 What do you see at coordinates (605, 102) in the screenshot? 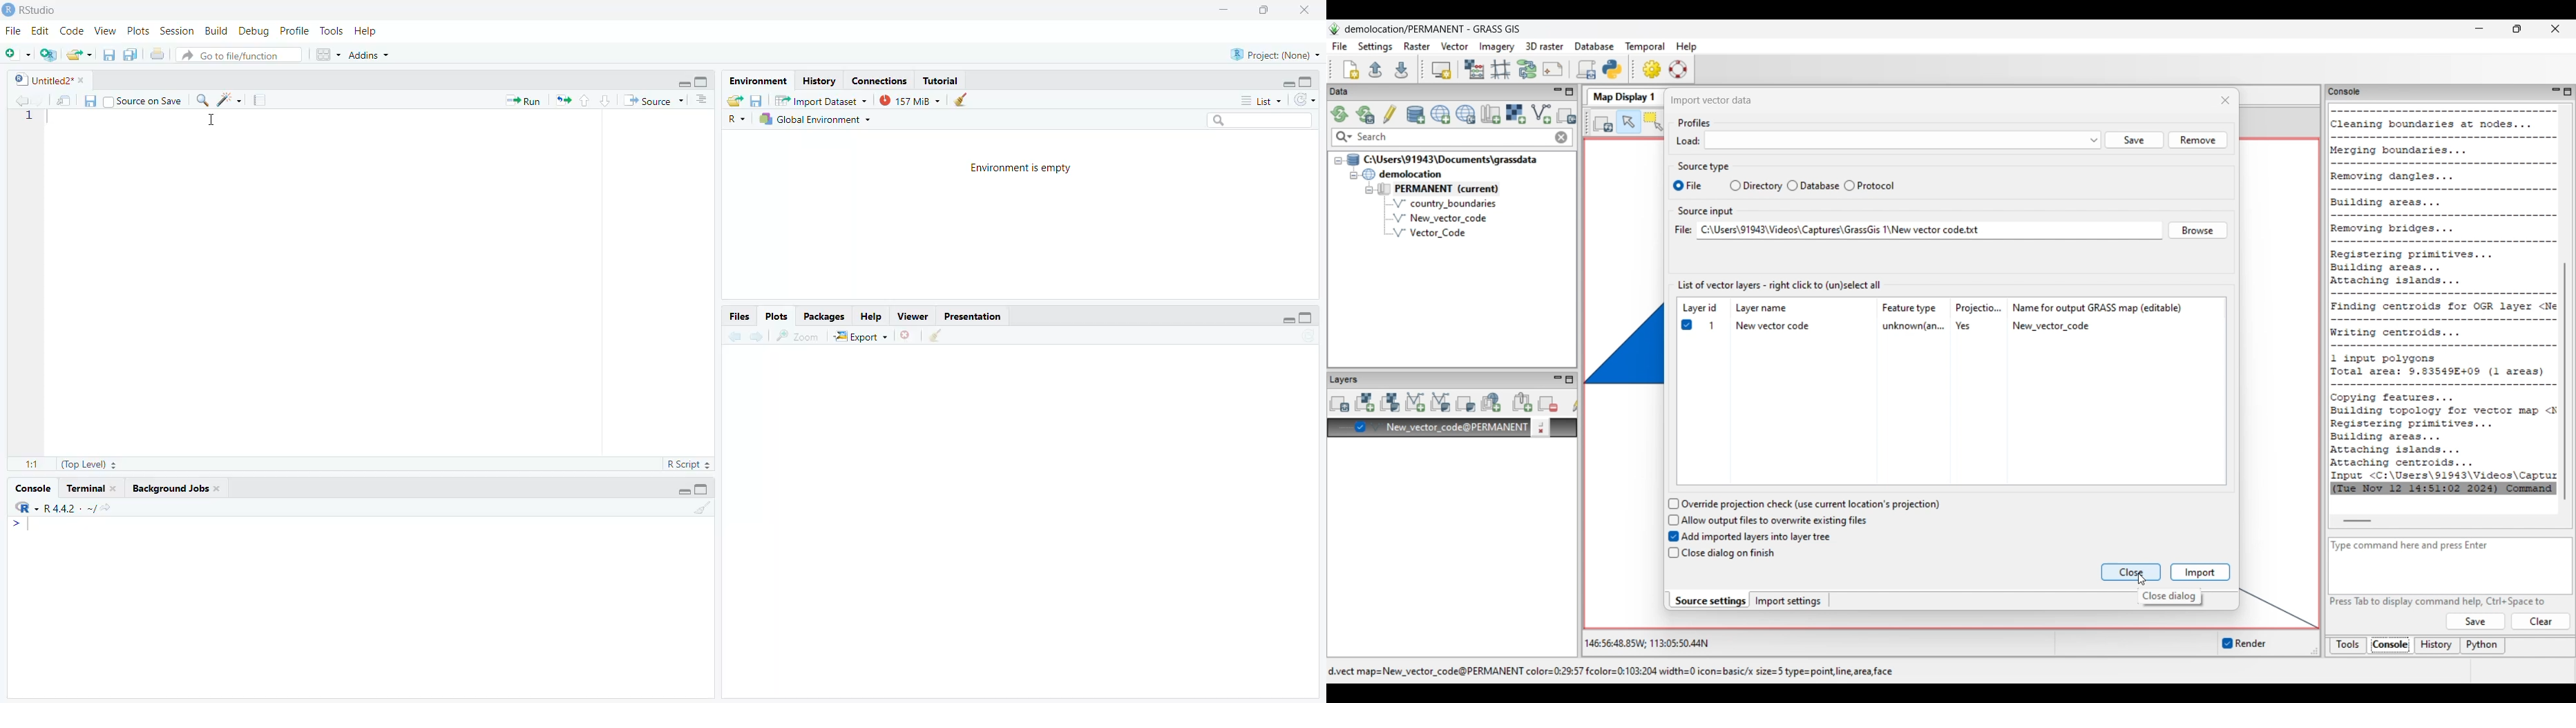
I see `go to next section/chunk` at bounding box center [605, 102].